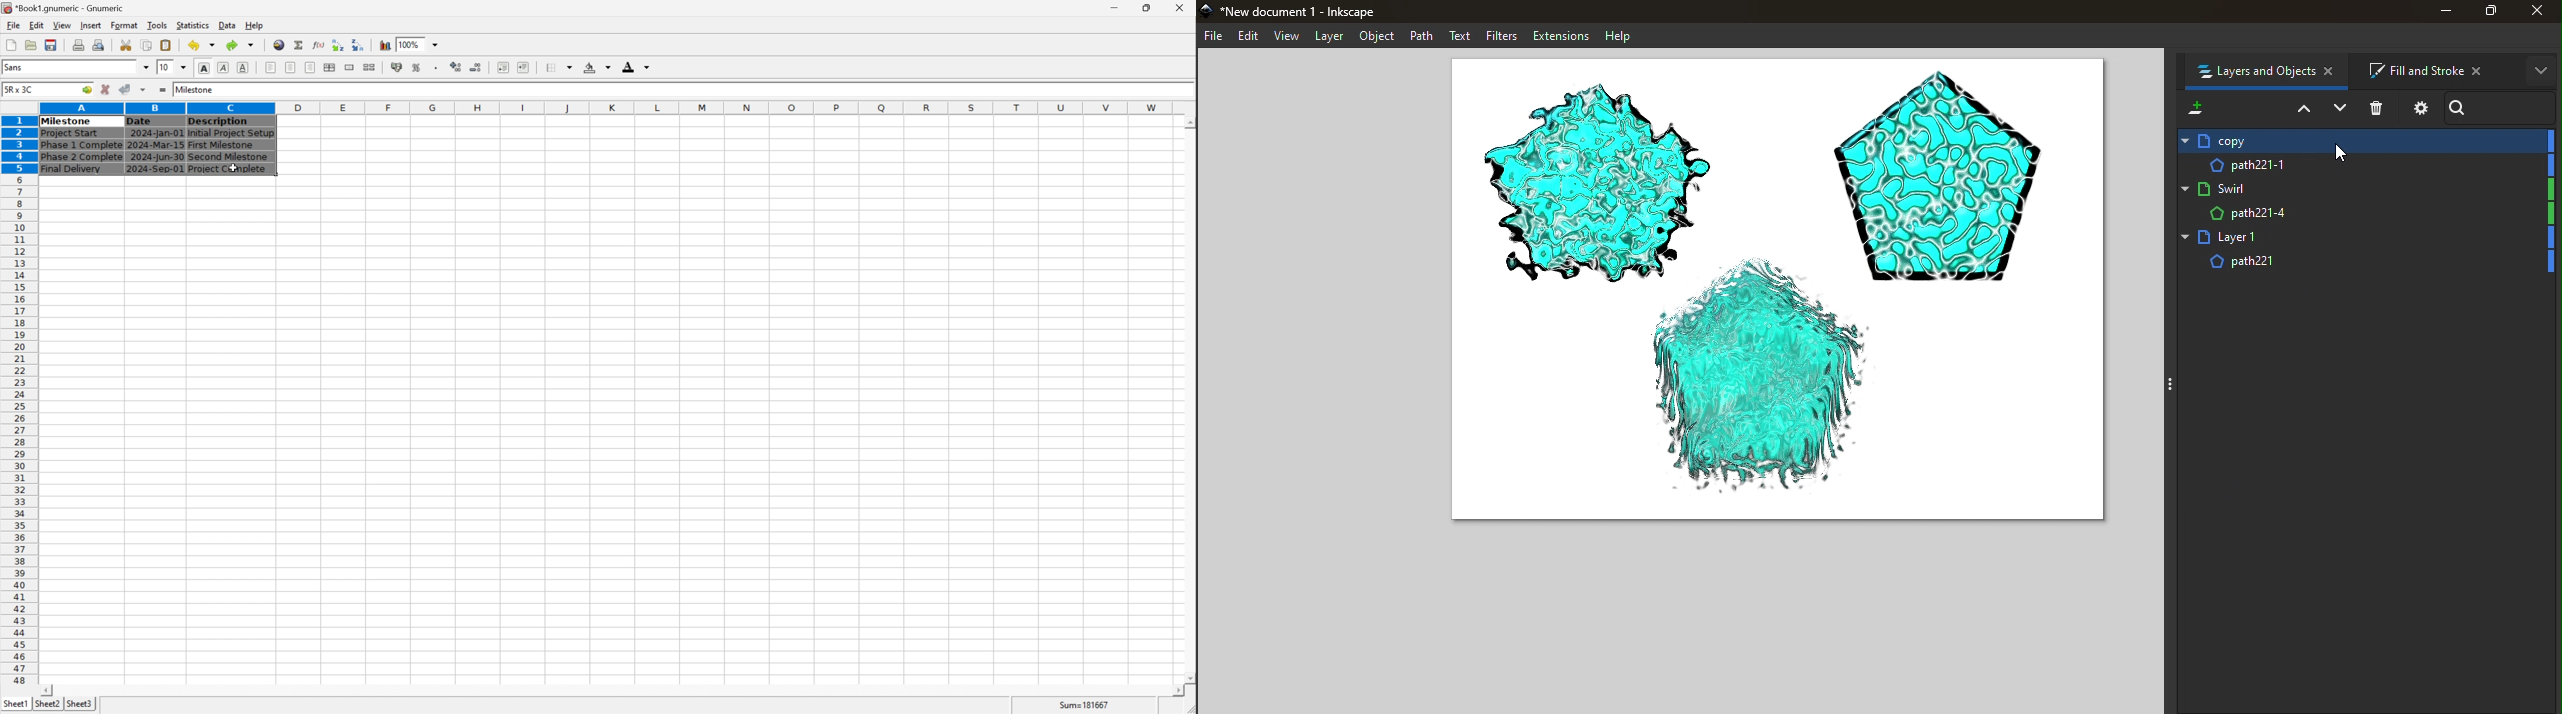 This screenshot has height=728, width=2576. Describe the element at coordinates (2370, 140) in the screenshot. I see `Layer` at that location.